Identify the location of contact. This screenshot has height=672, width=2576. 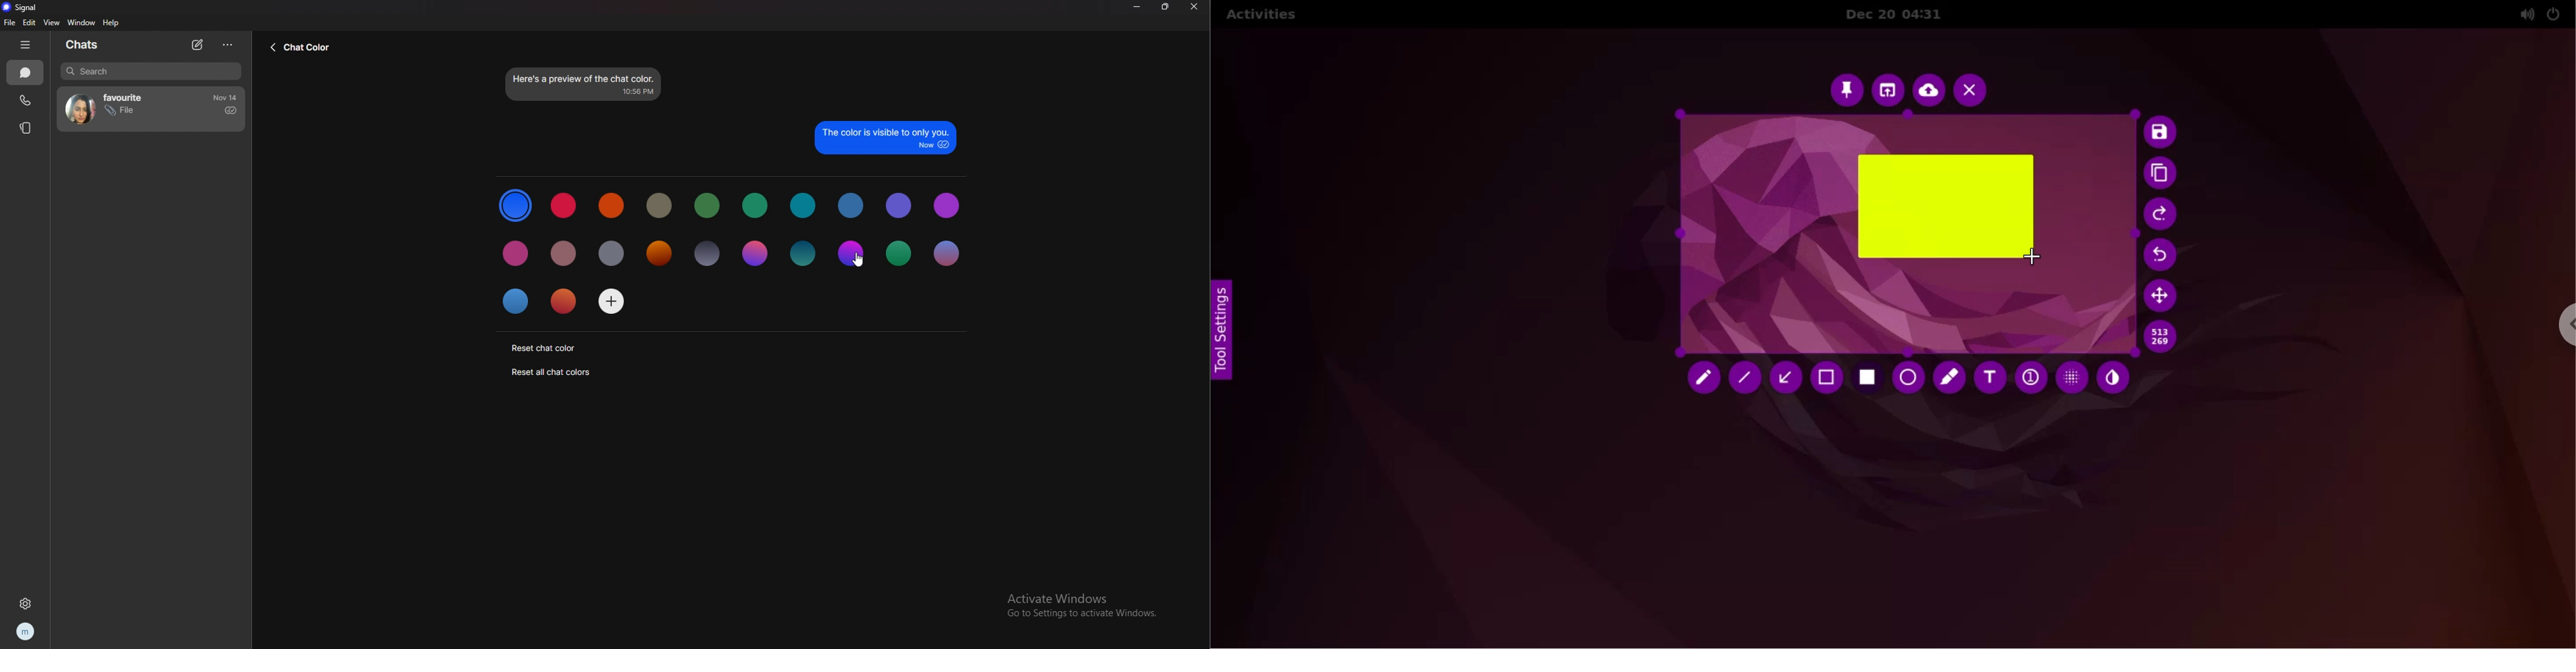
(132, 108).